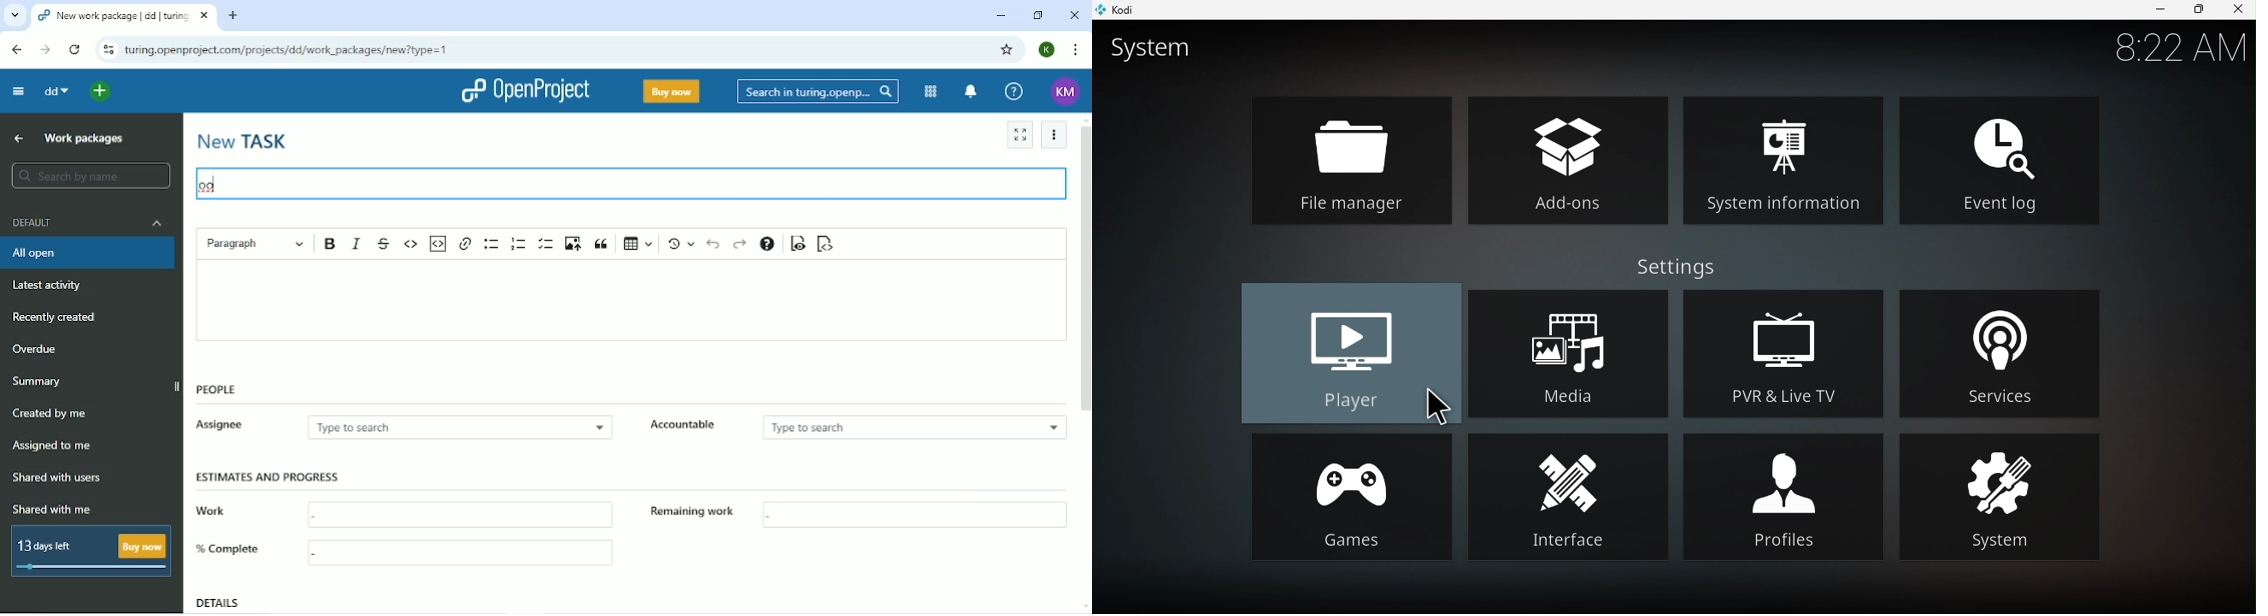  Describe the element at coordinates (1784, 495) in the screenshot. I see `Profiles` at that location.